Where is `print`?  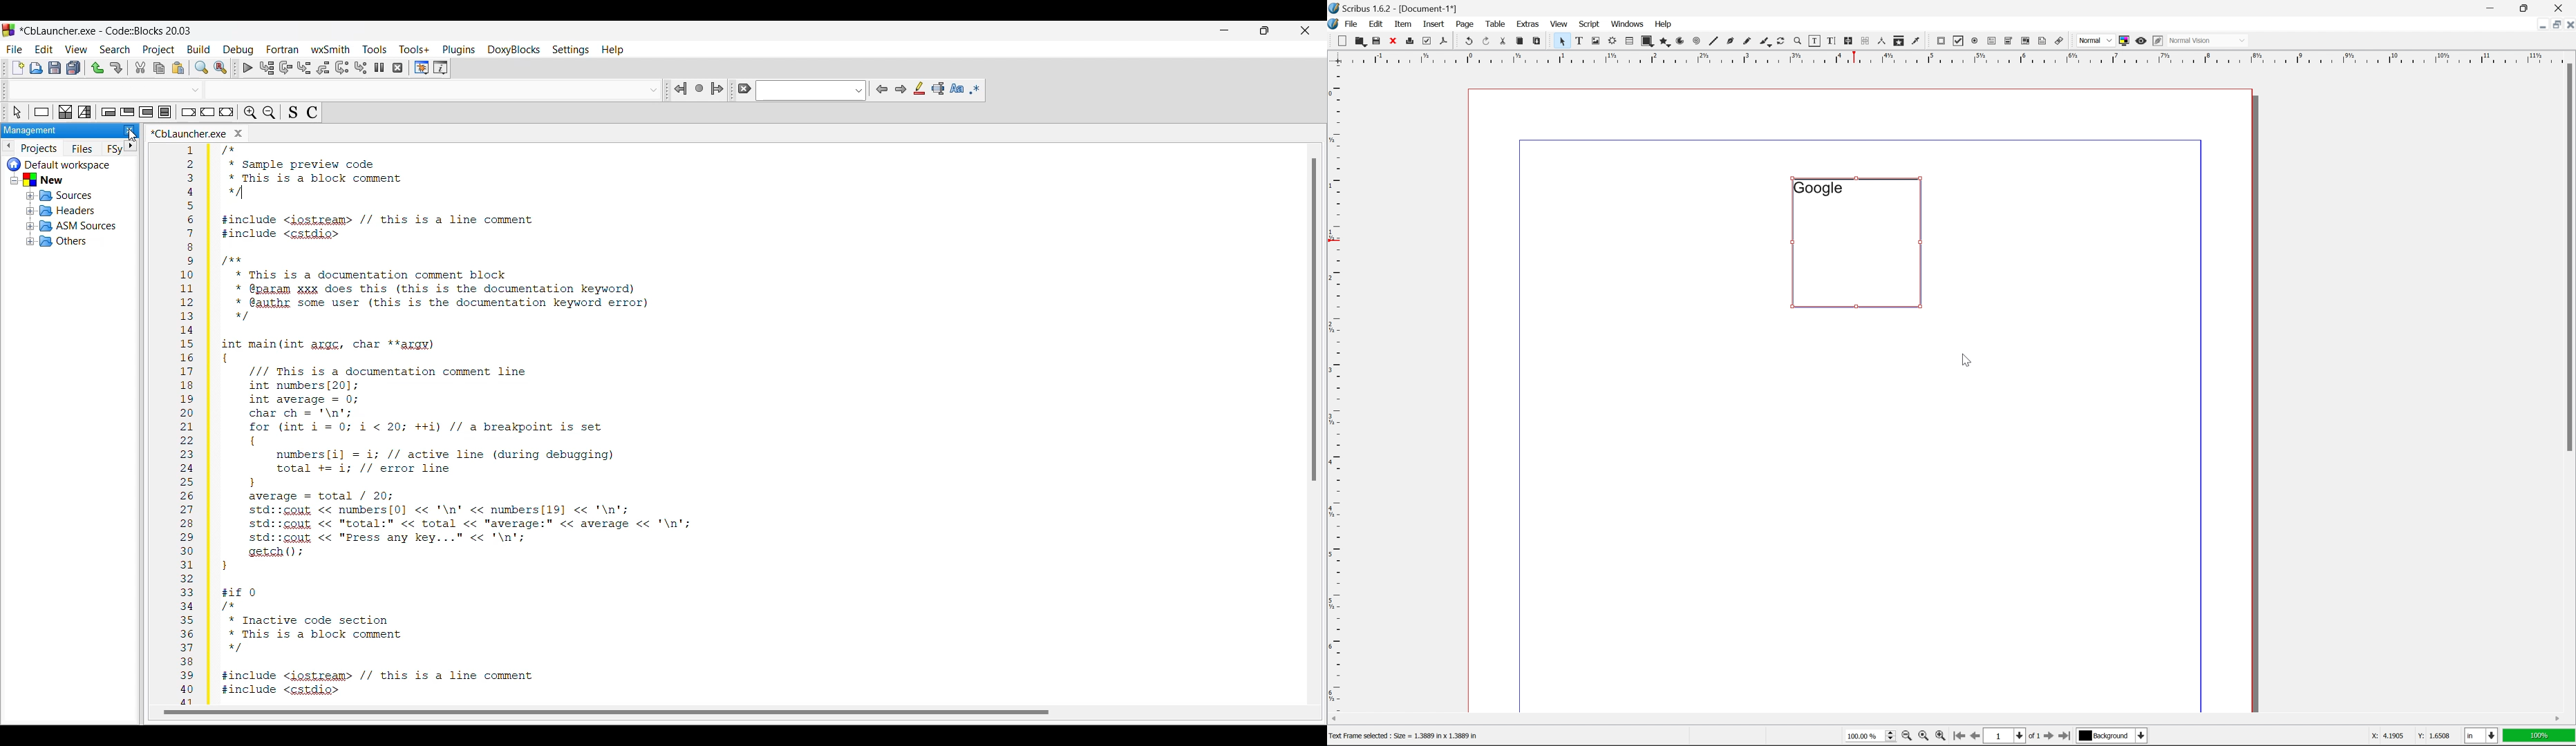 print is located at coordinates (1409, 41).